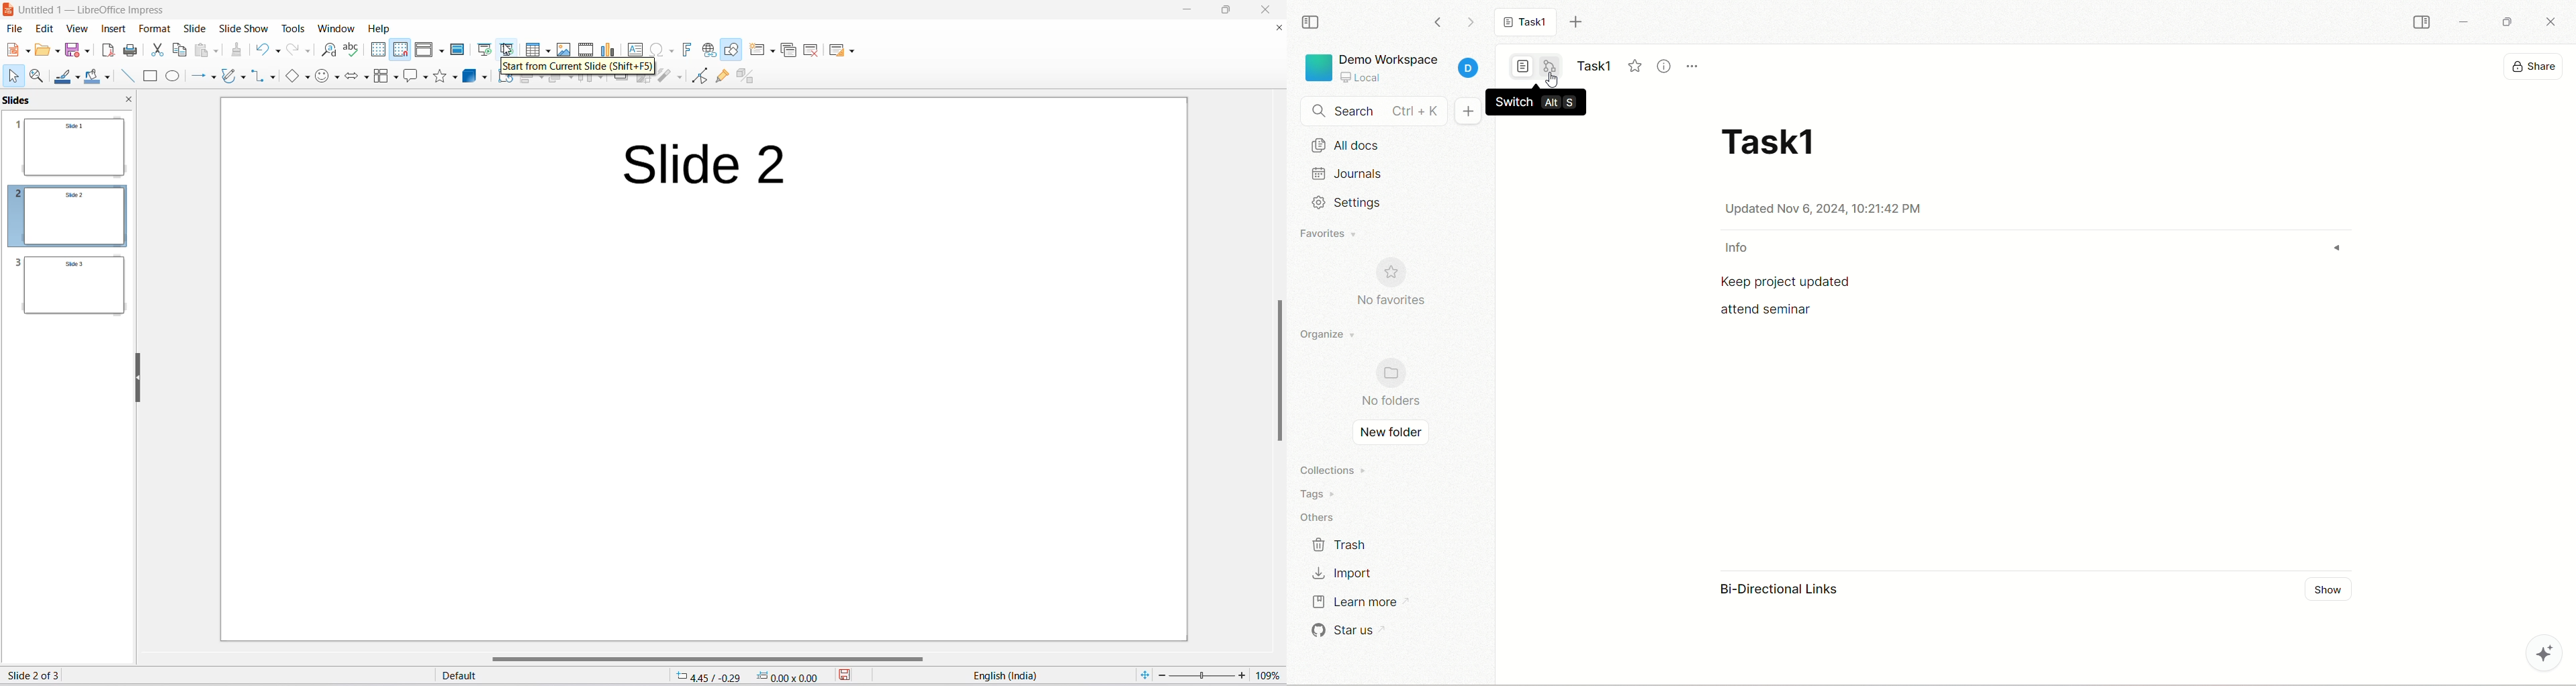 This screenshot has height=700, width=2576. I want to click on hover text, so click(580, 68).